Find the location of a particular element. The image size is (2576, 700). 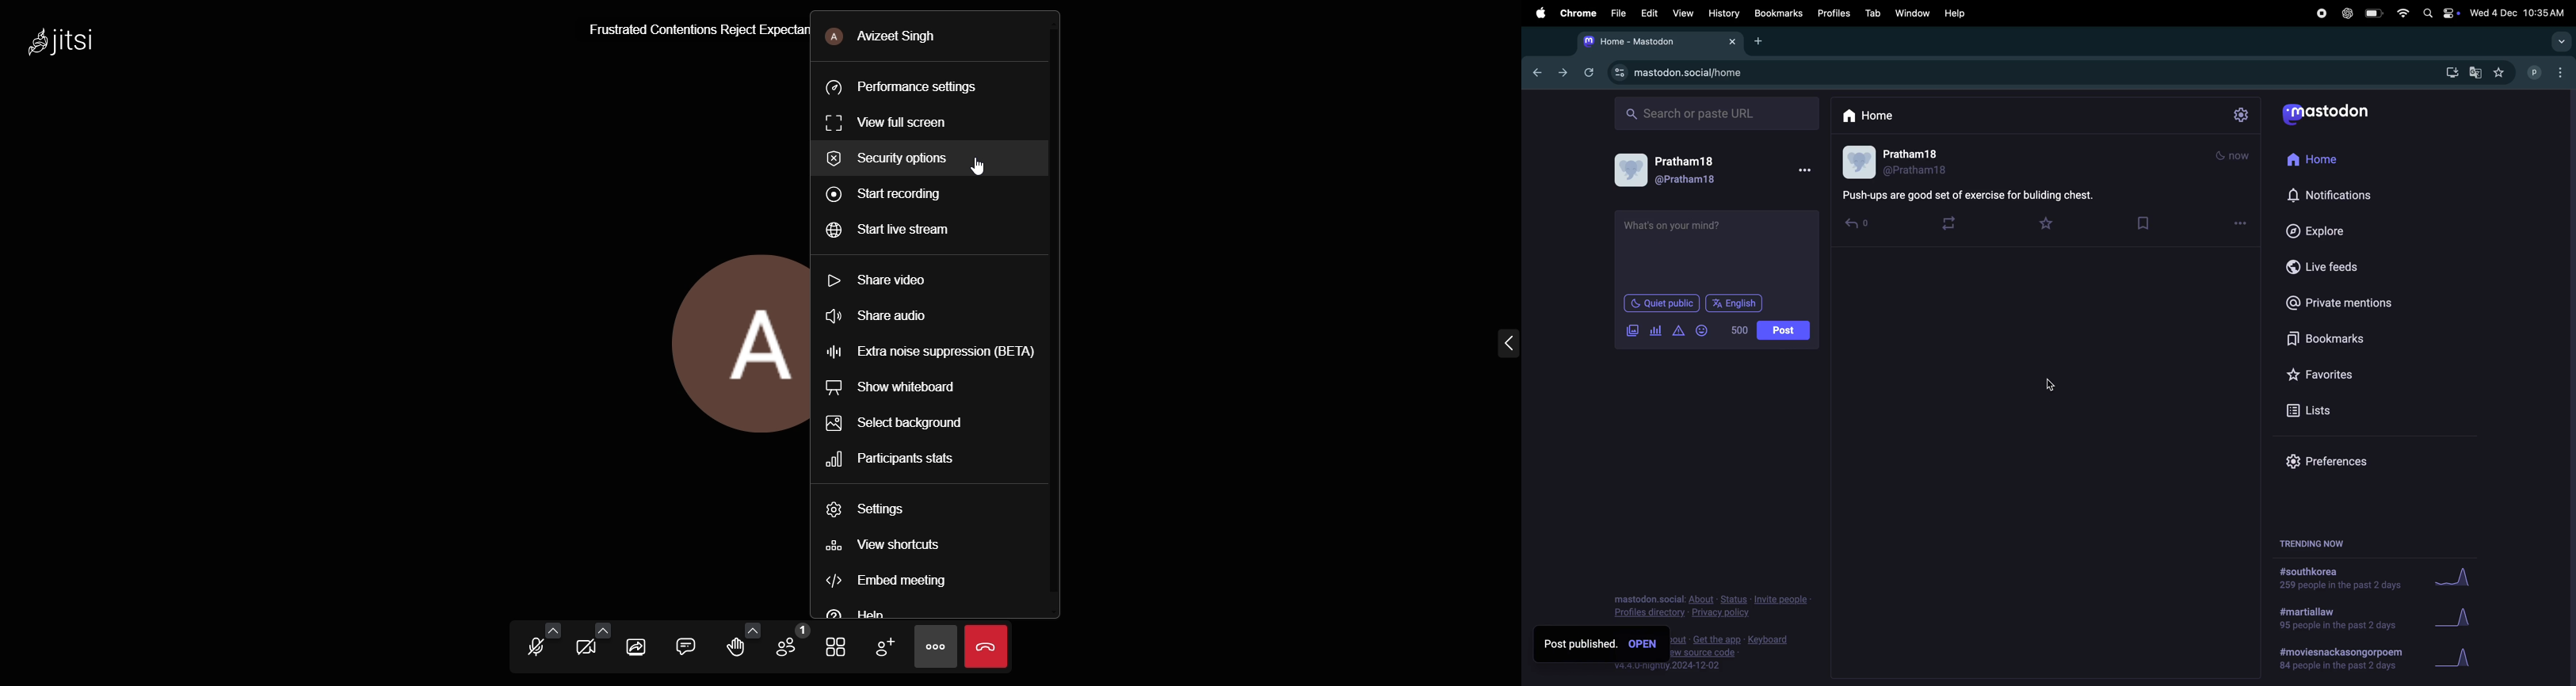

end call is located at coordinates (989, 649).